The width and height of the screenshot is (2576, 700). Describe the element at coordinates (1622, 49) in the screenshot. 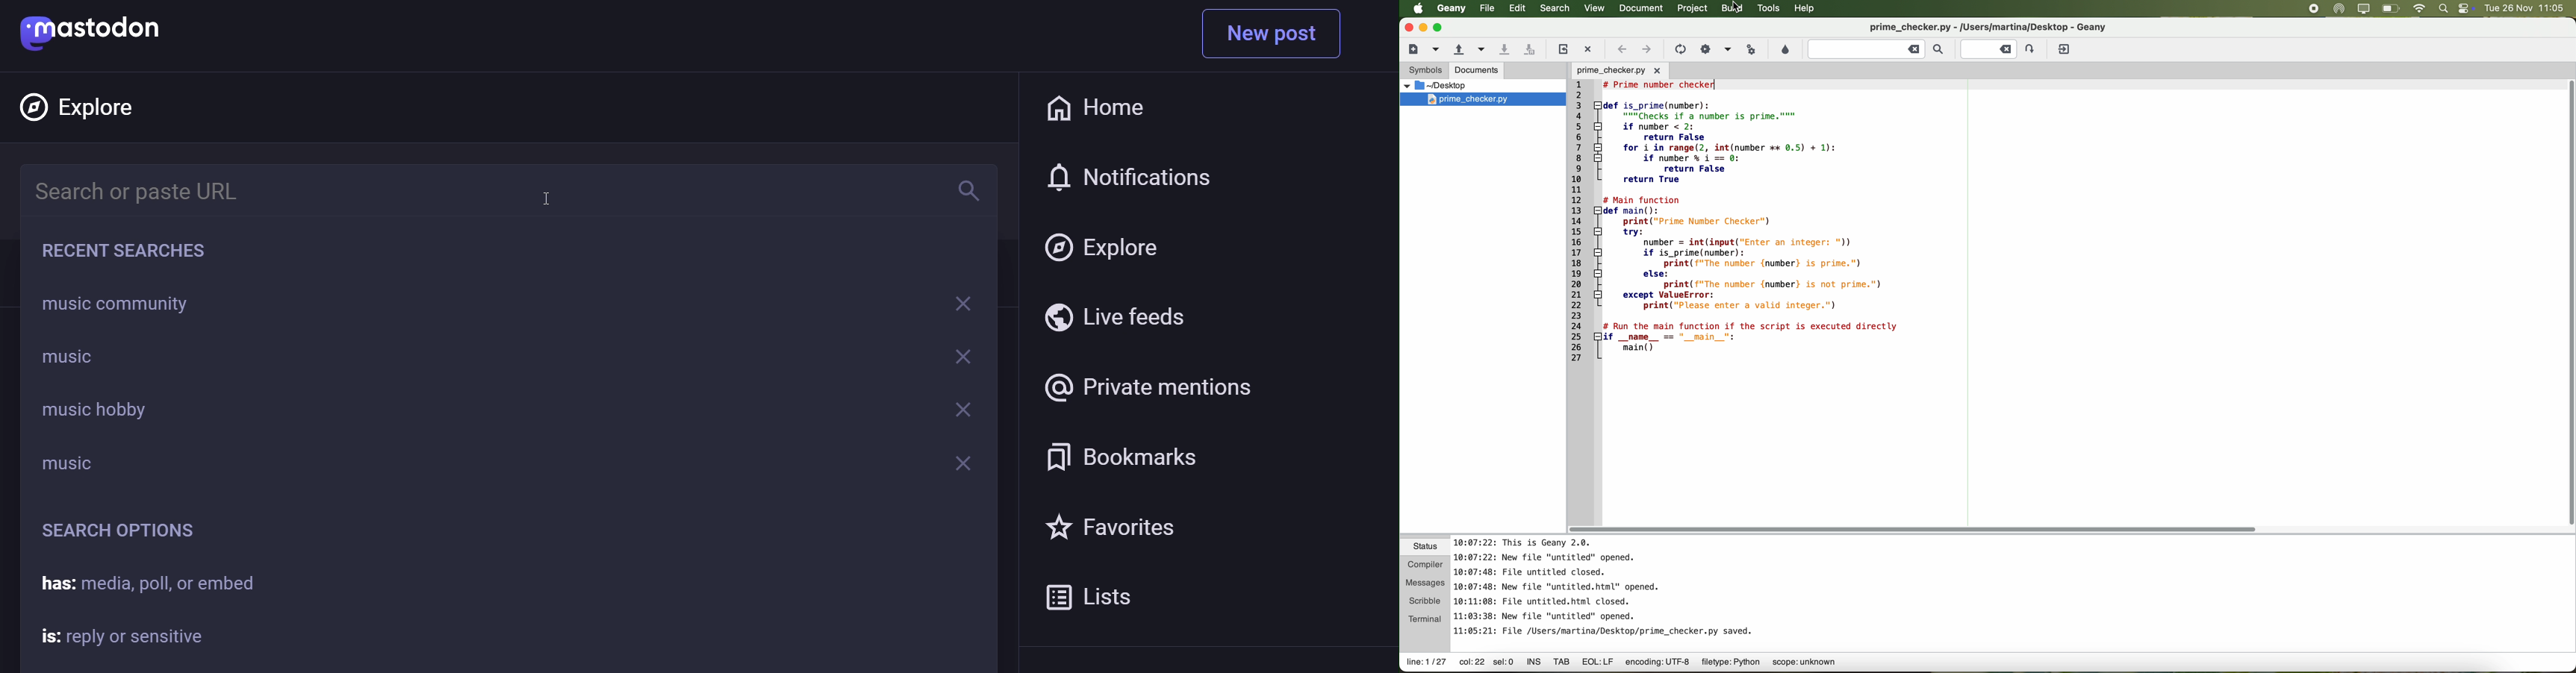

I see `navigate back` at that location.